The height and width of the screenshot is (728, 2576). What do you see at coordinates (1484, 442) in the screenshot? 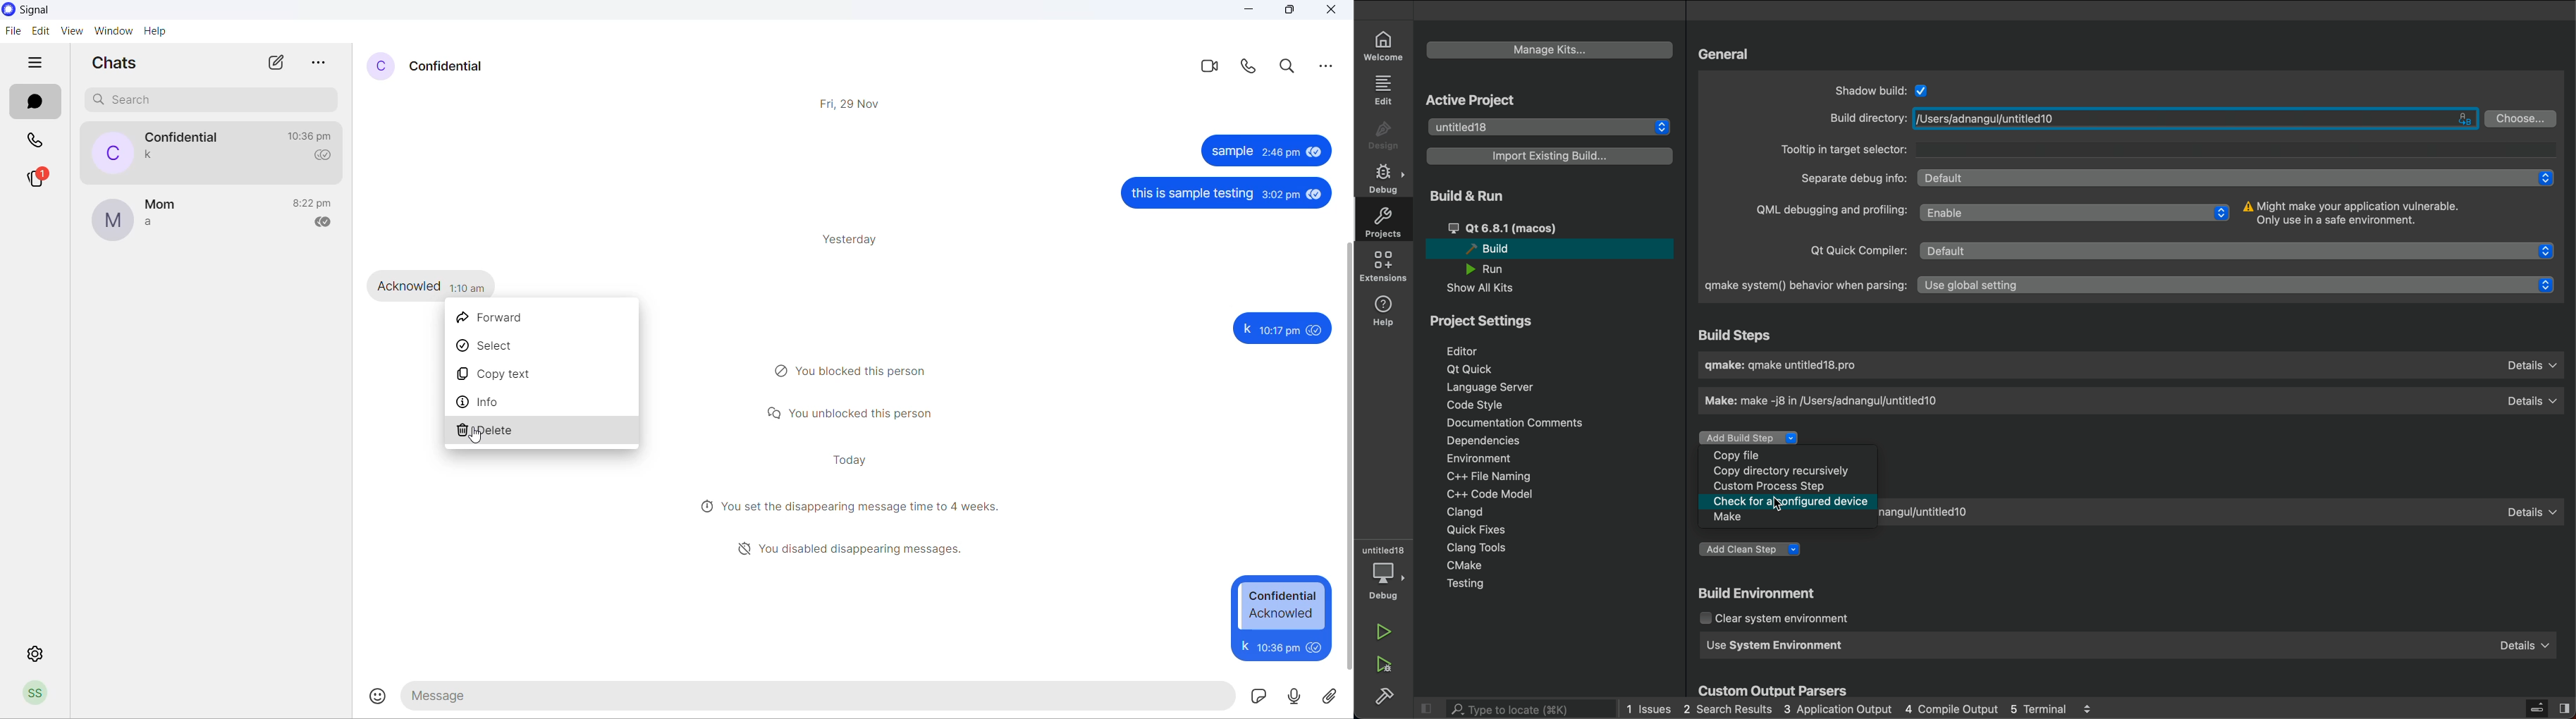
I see `dependencies` at bounding box center [1484, 442].